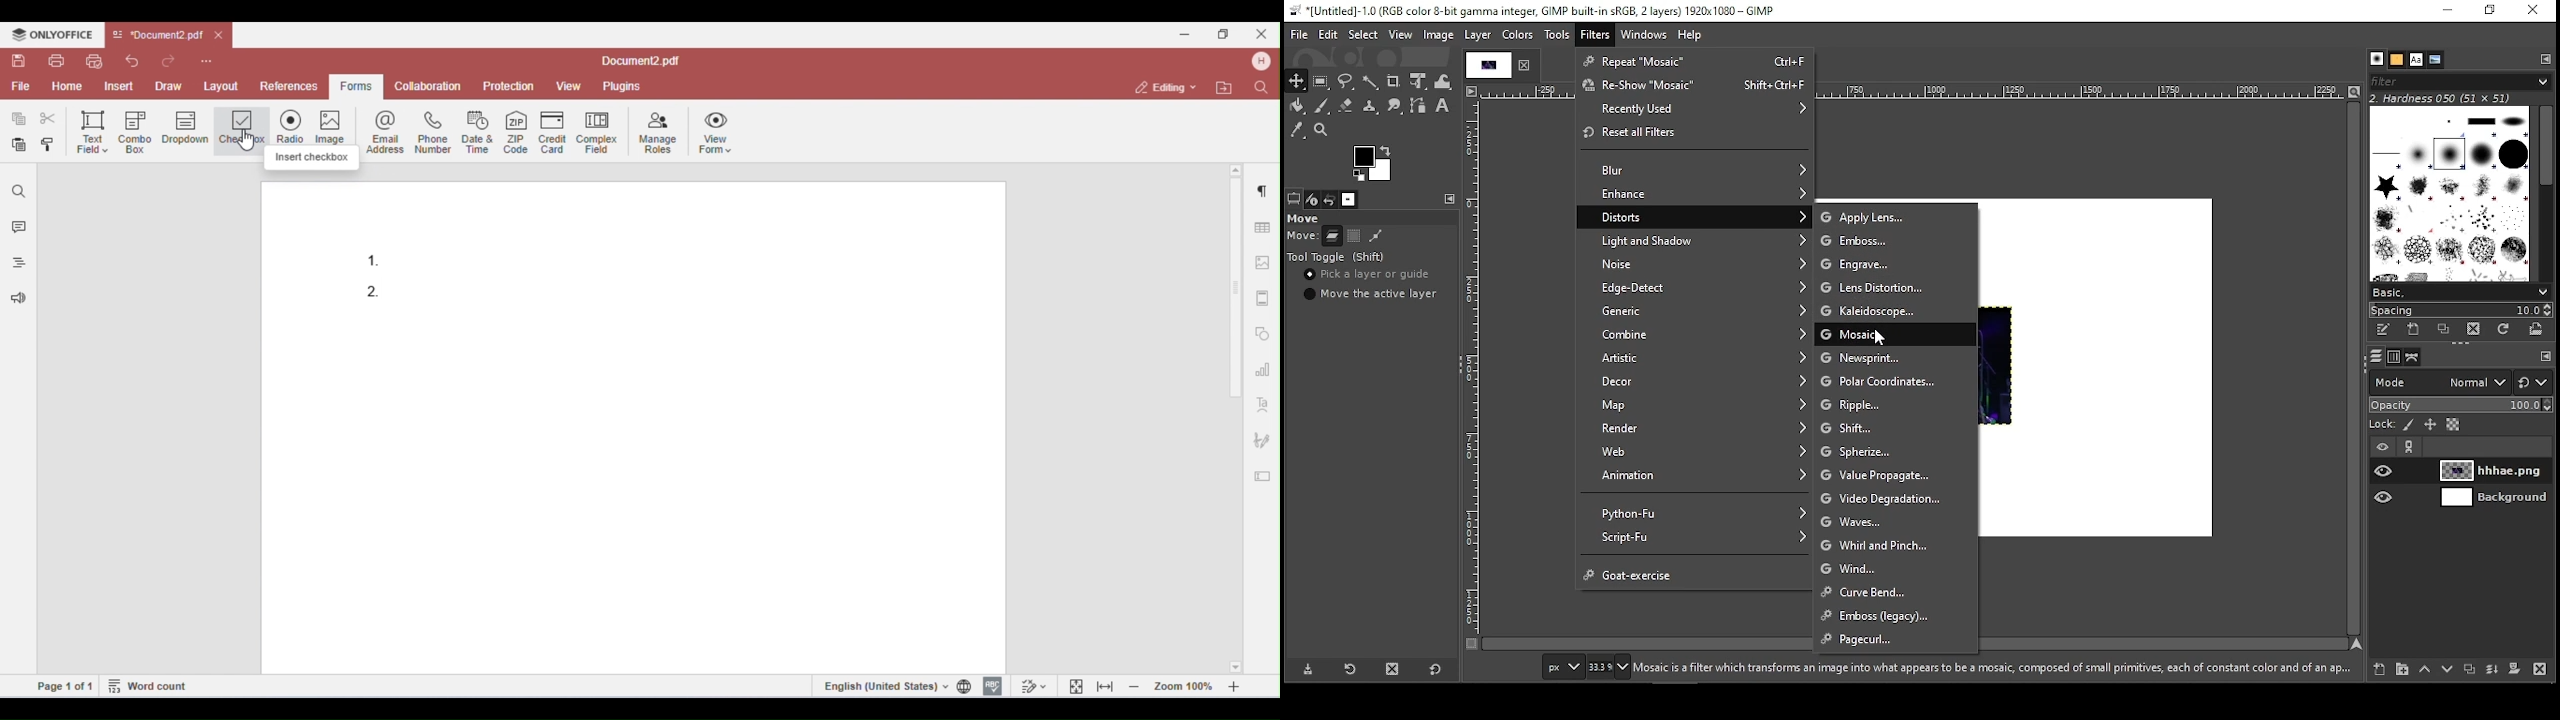  I want to click on opacity, so click(2461, 405).